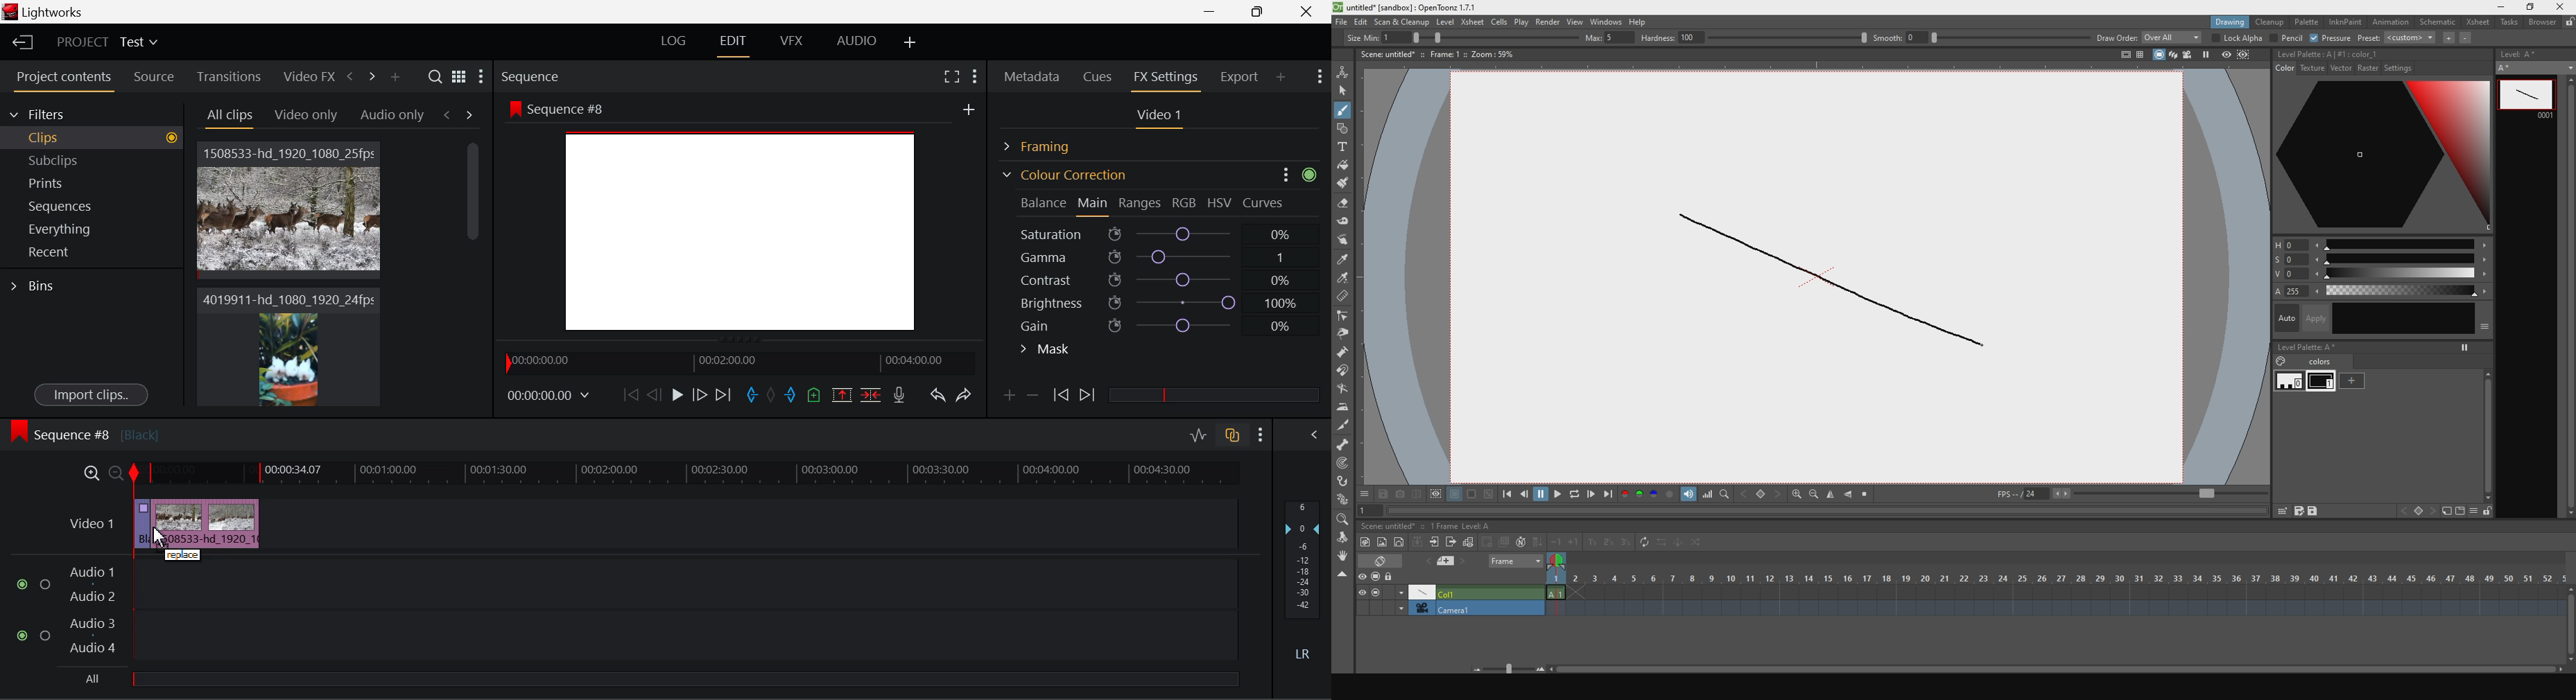 This screenshot has height=700, width=2576. What do you see at coordinates (2417, 510) in the screenshot?
I see `icon` at bounding box center [2417, 510].